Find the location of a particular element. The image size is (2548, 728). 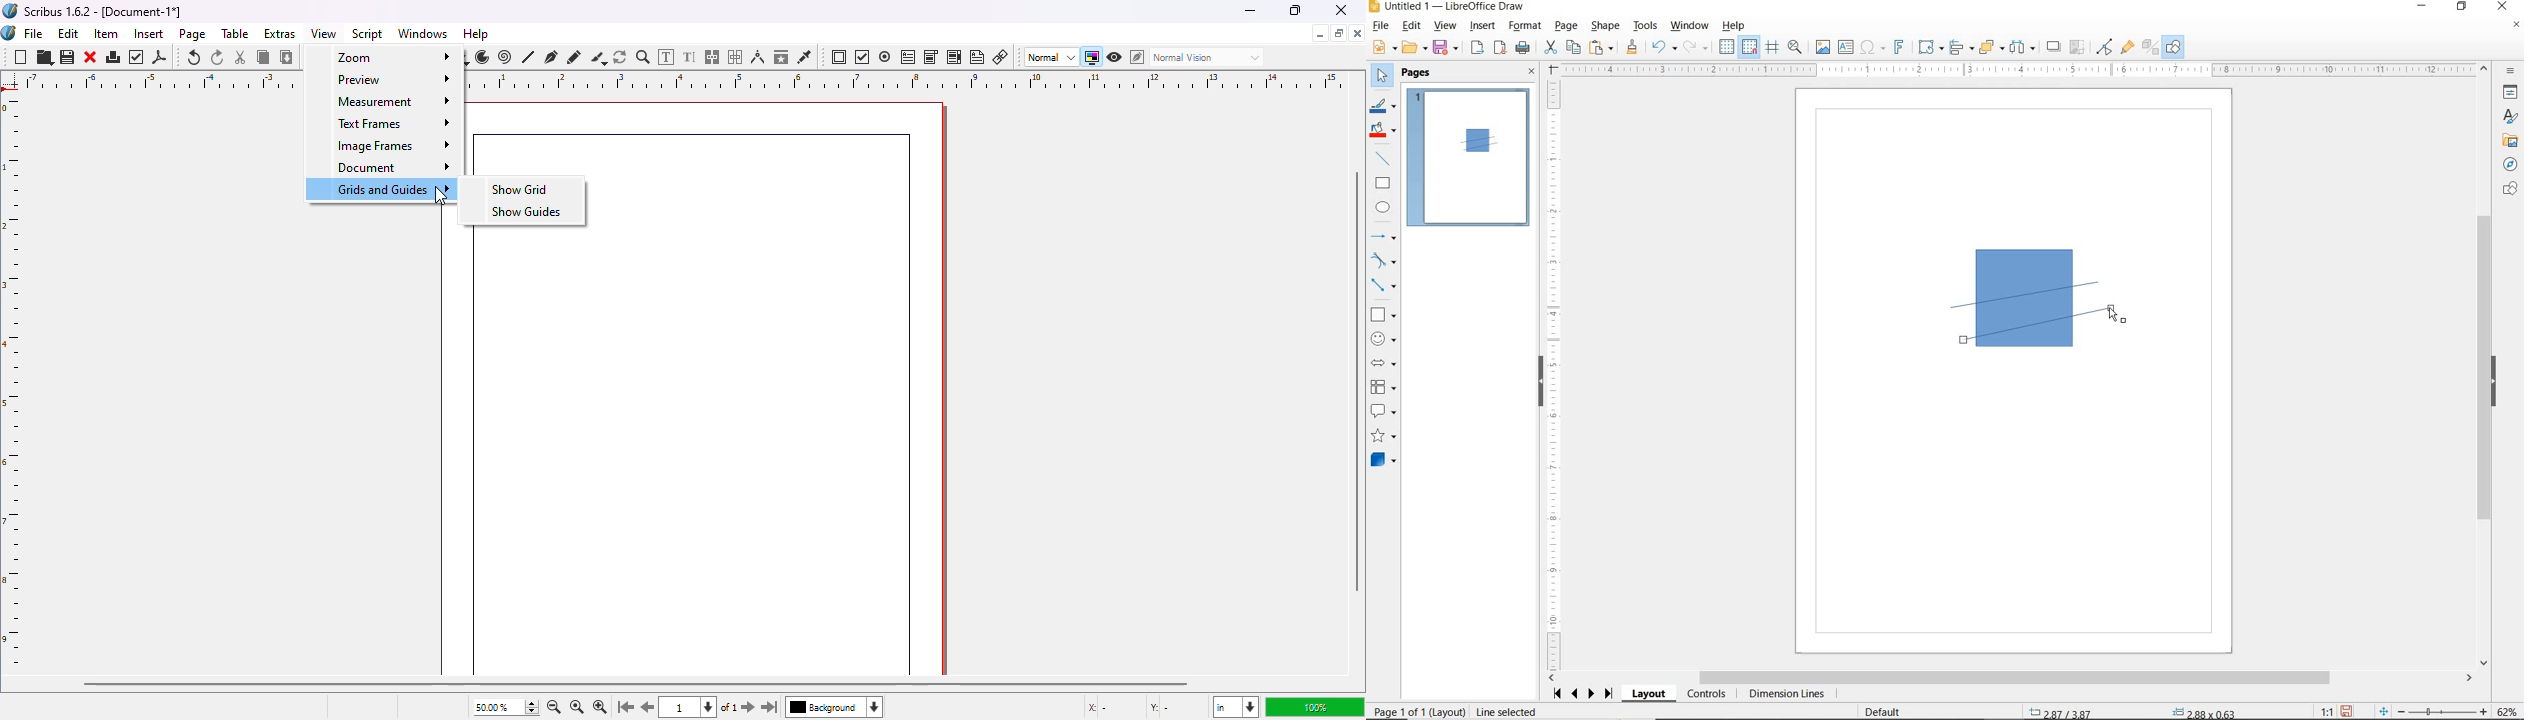

SHOW GLUEPOINT FUNCTIONS is located at coordinates (2127, 46).